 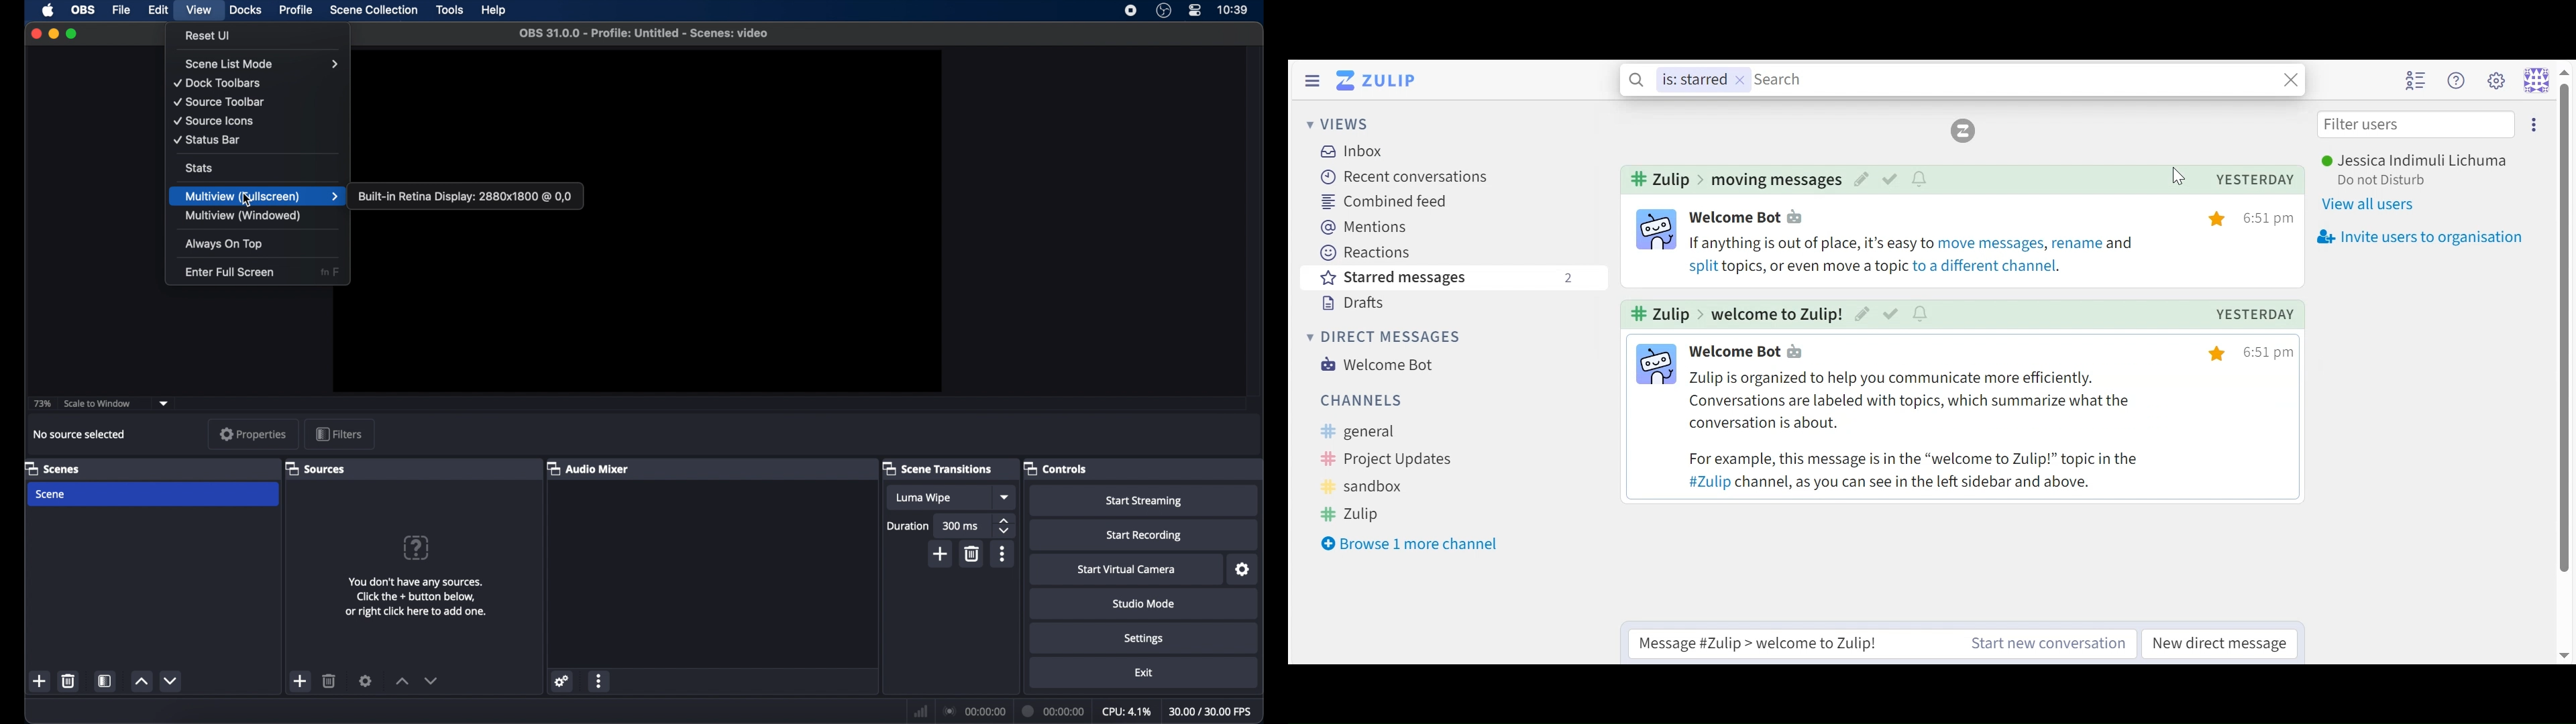 I want to click on Starred messages, so click(x=1454, y=280).